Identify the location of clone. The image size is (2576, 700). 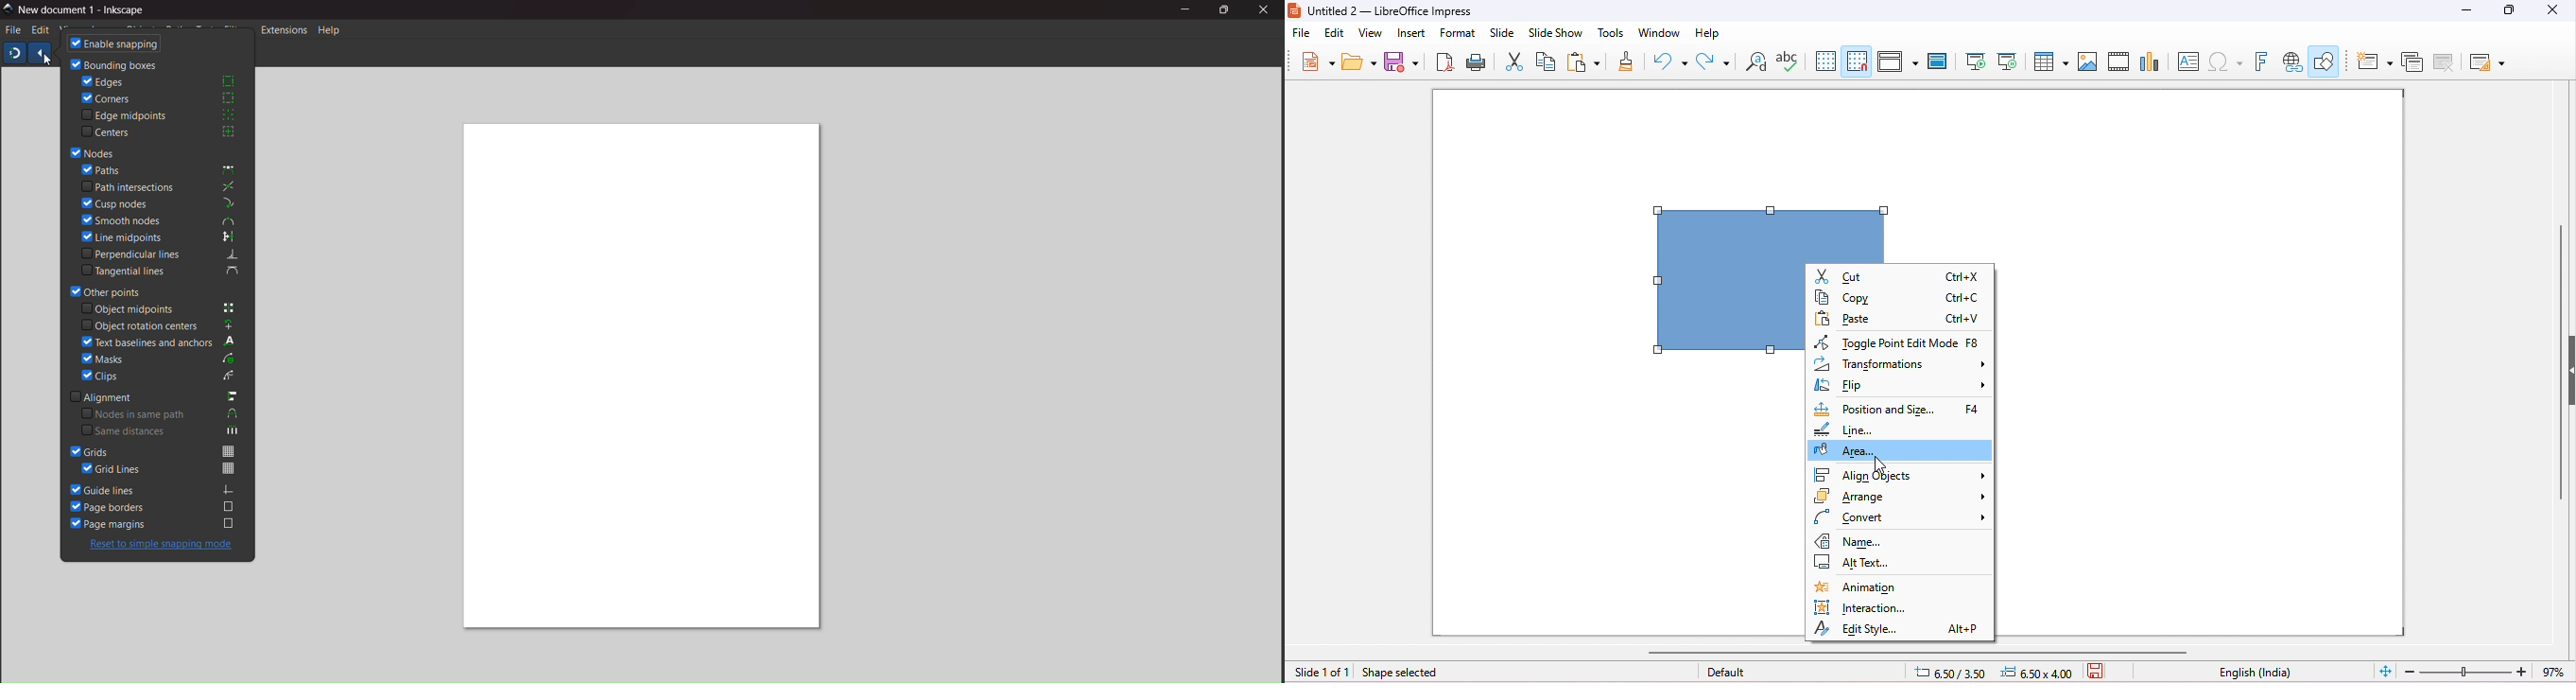
(1627, 60).